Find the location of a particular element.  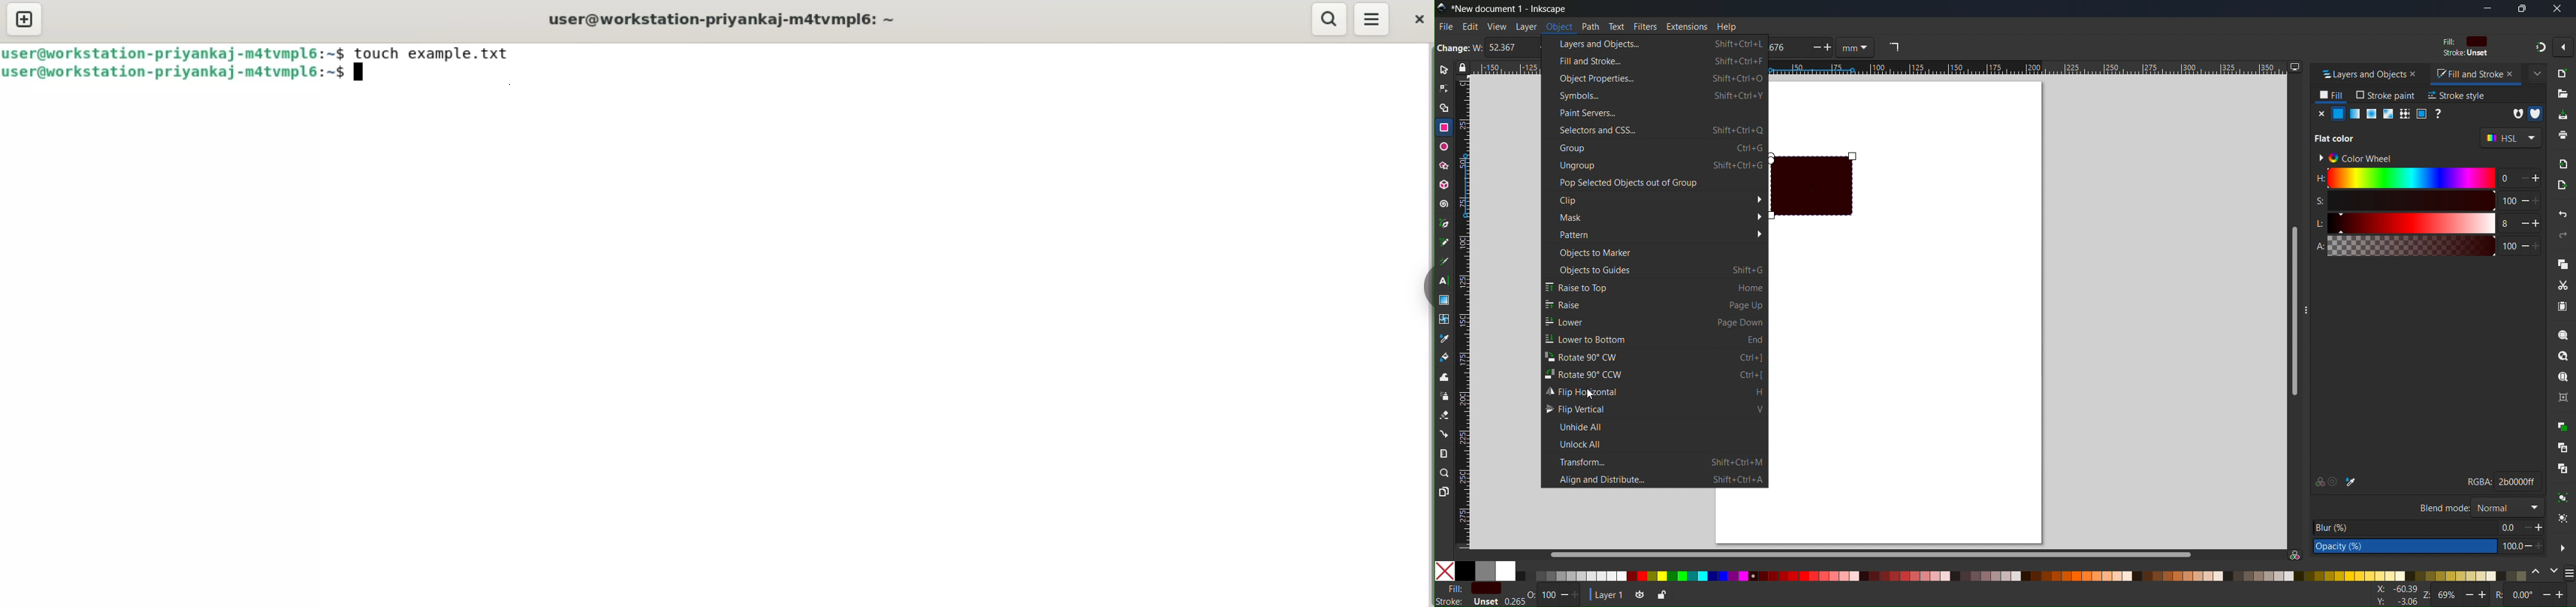

mm  is located at coordinates (1857, 48).